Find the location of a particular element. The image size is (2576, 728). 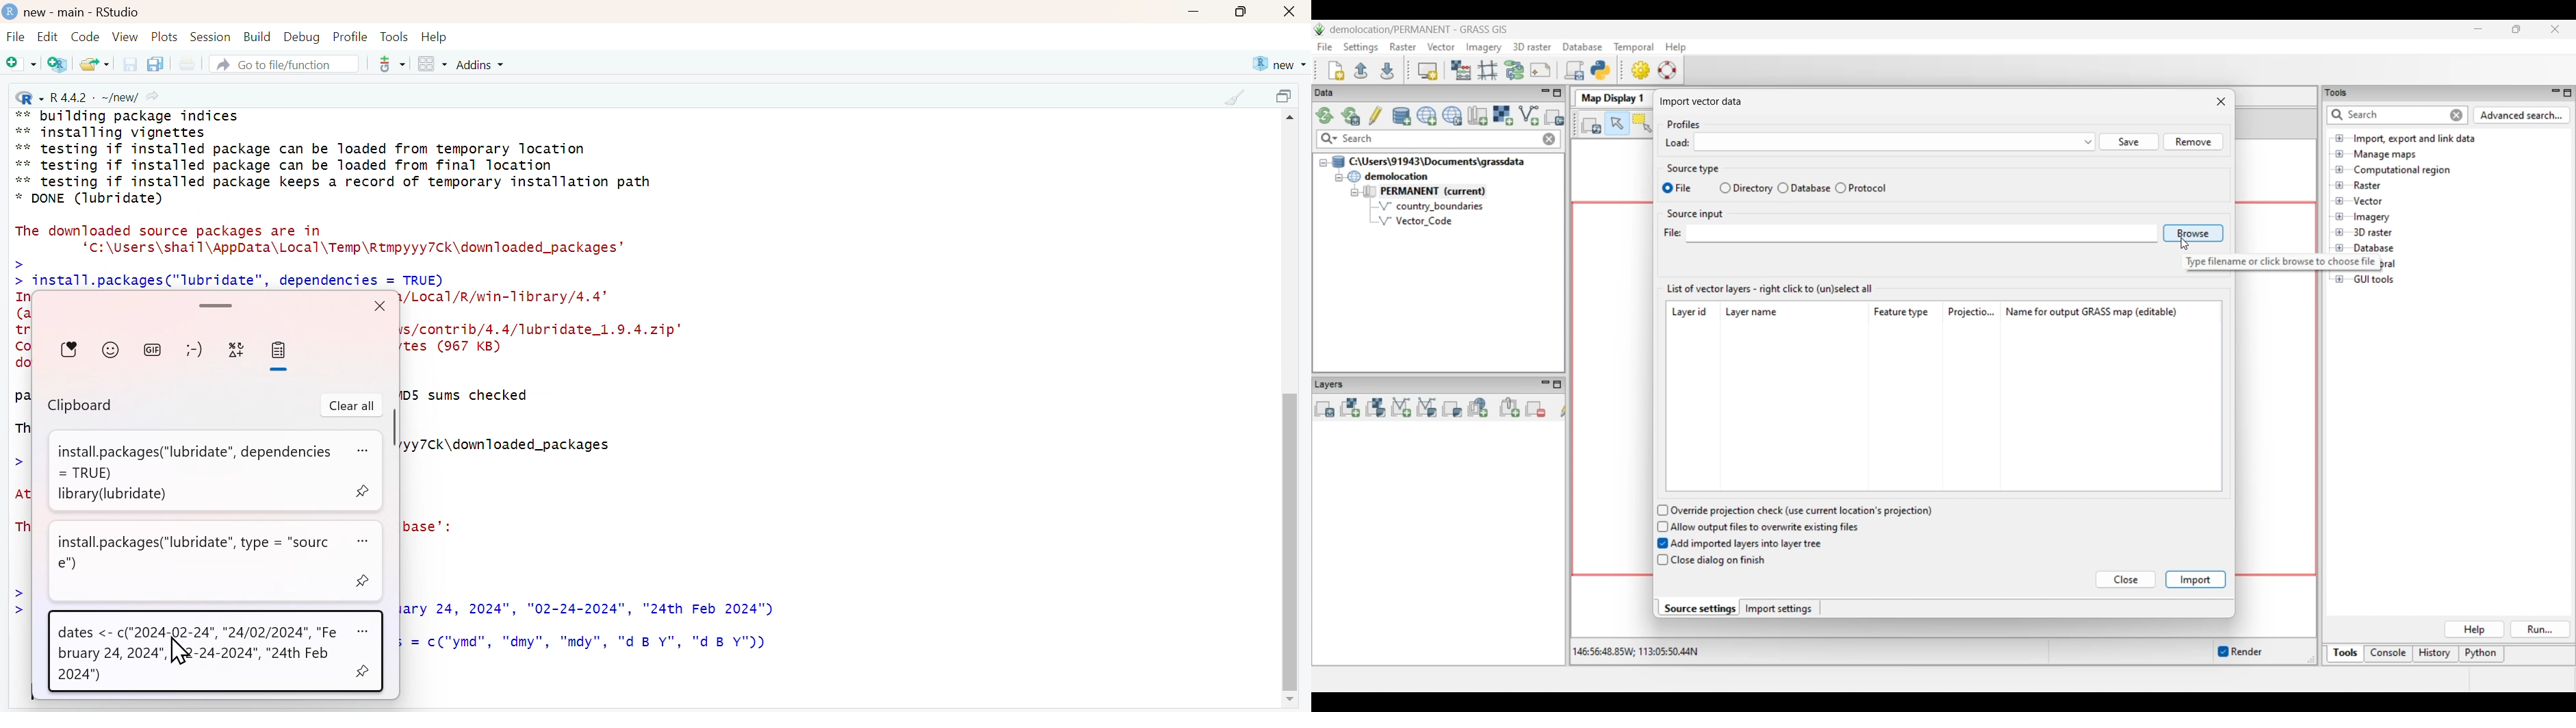

install.packages("lubridate”, dependencies
= TRUE)
library(lubridate) is located at coordinates (190, 471).